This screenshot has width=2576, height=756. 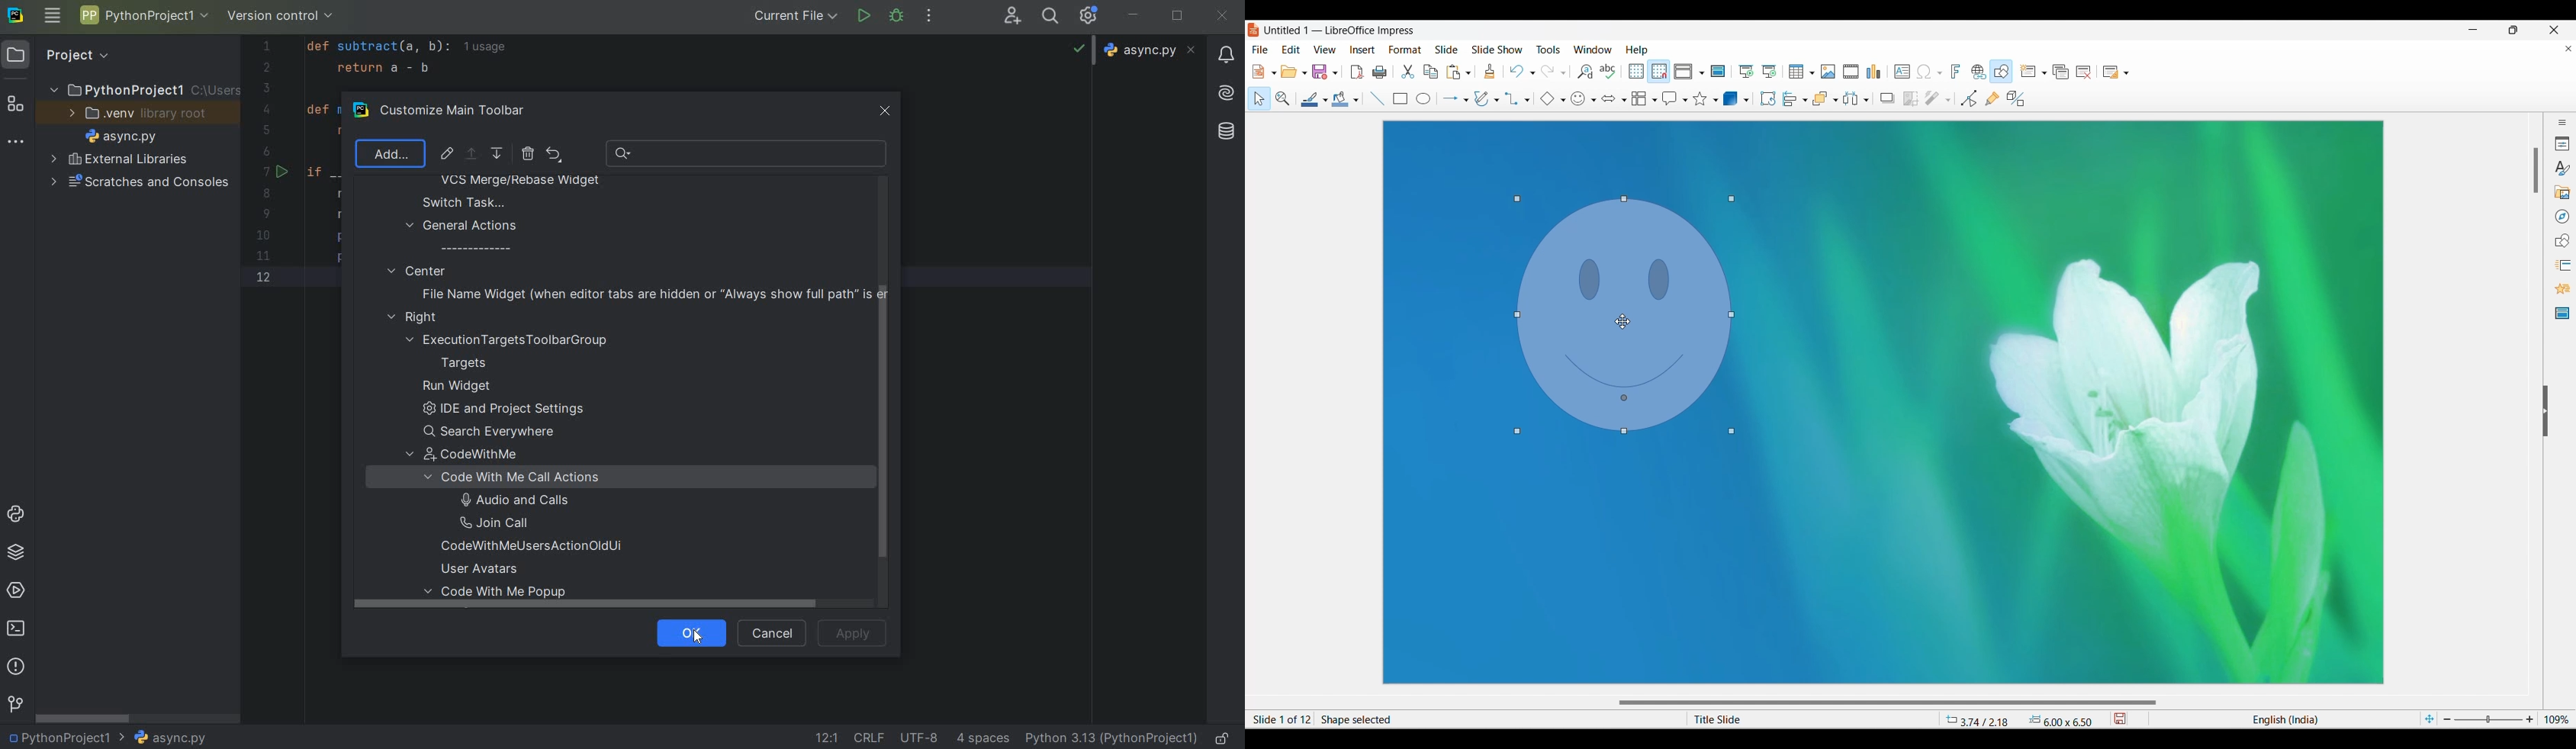 I want to click on Filter options, so click(x=1948, y=101).